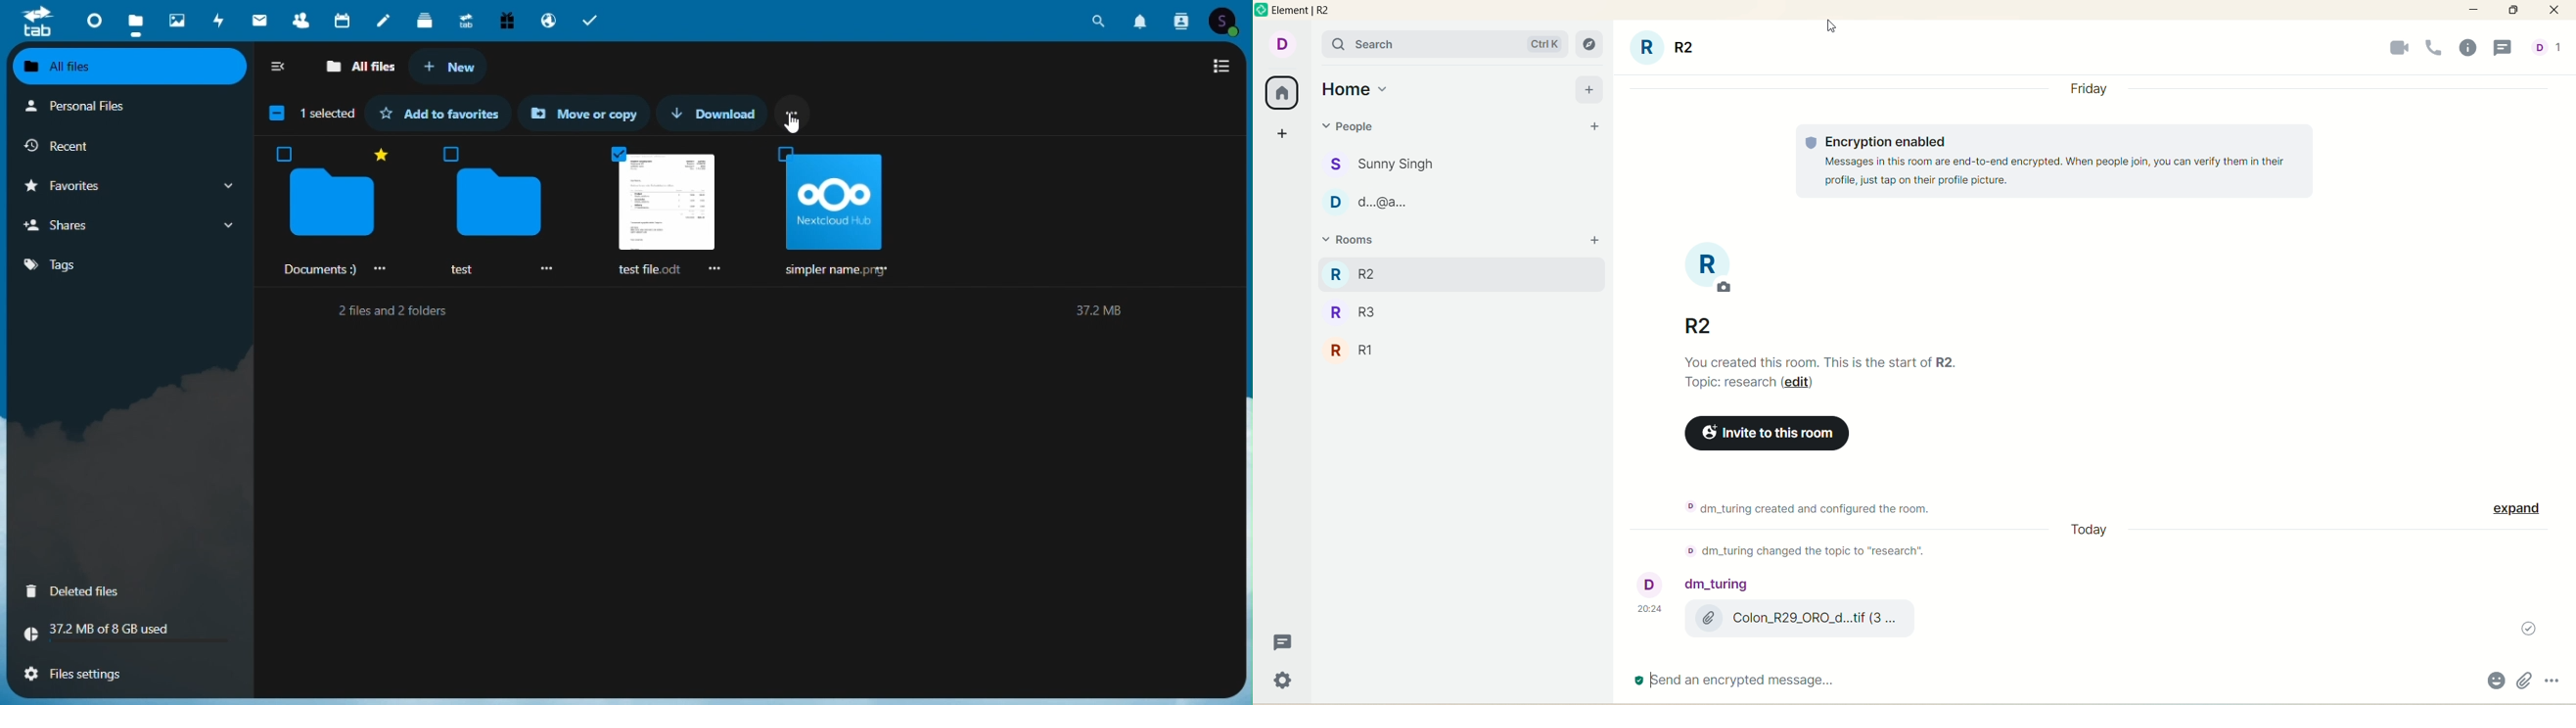 The height and width of the screenshot is (728, 2576). What do you see at coordinates (119, 637) in the screenshot?
I see `Storage` at bounding box center [119, 637].